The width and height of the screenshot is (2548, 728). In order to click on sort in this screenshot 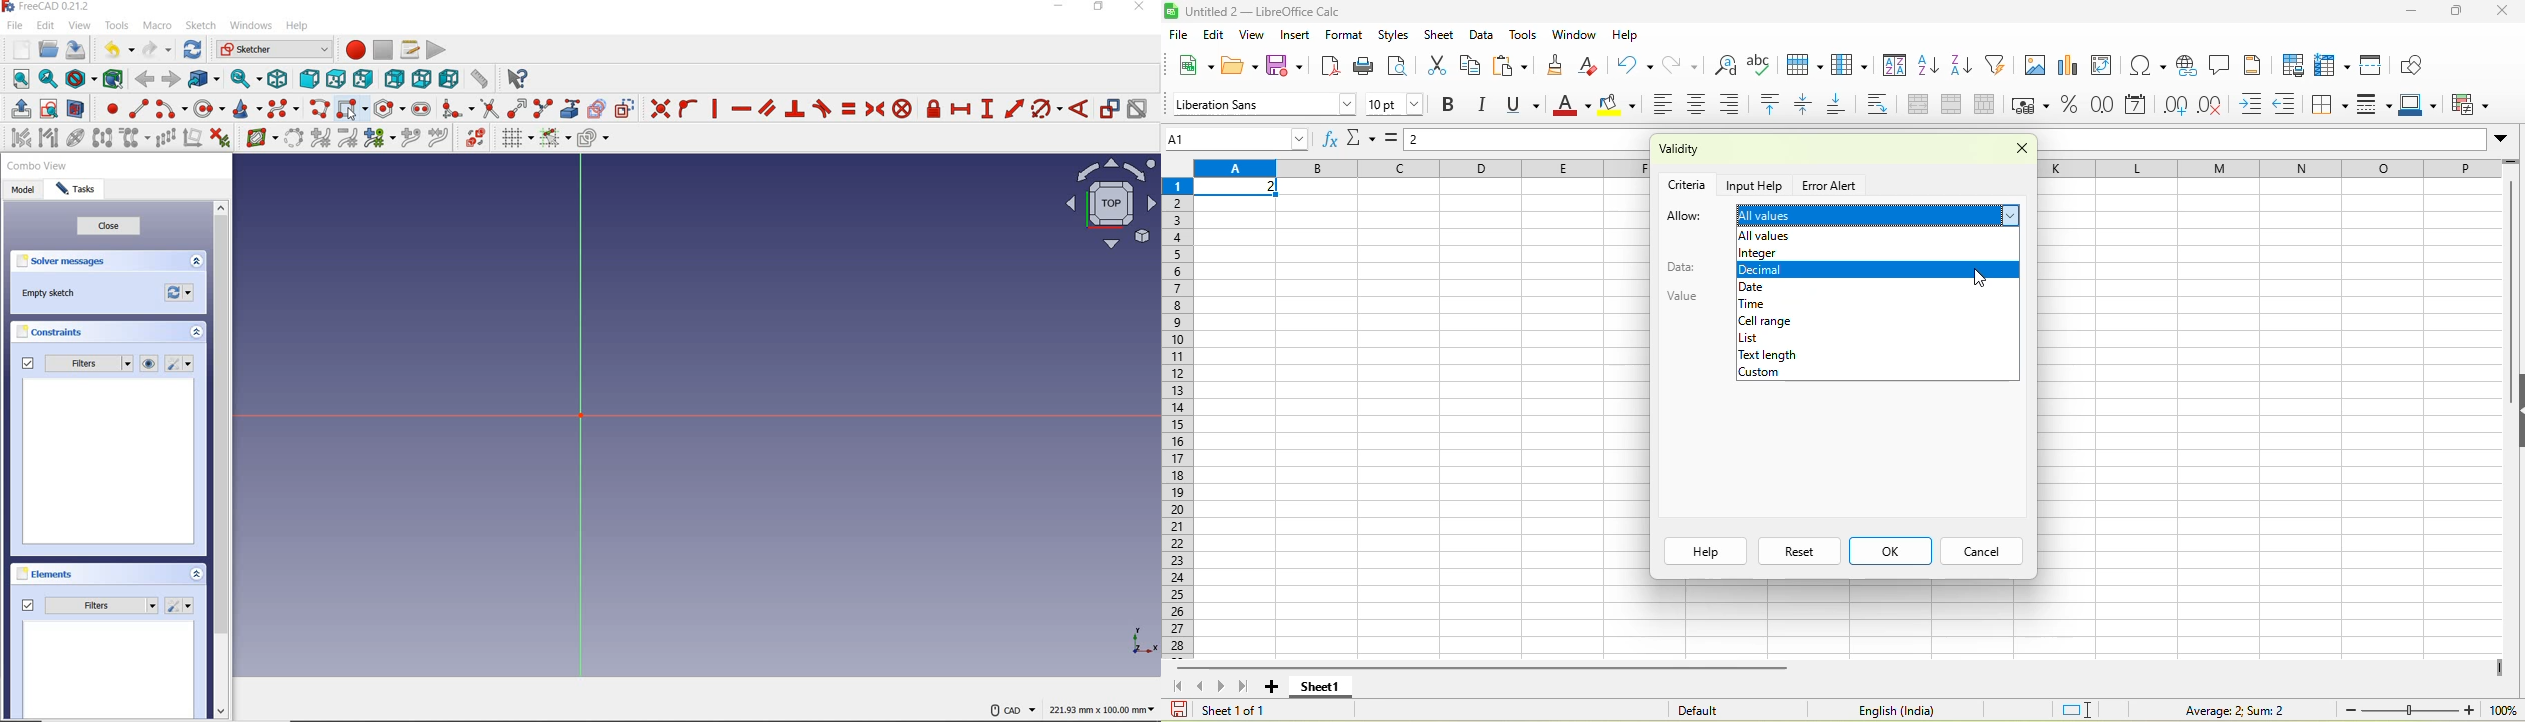, I will do `click(1895, 68)`.